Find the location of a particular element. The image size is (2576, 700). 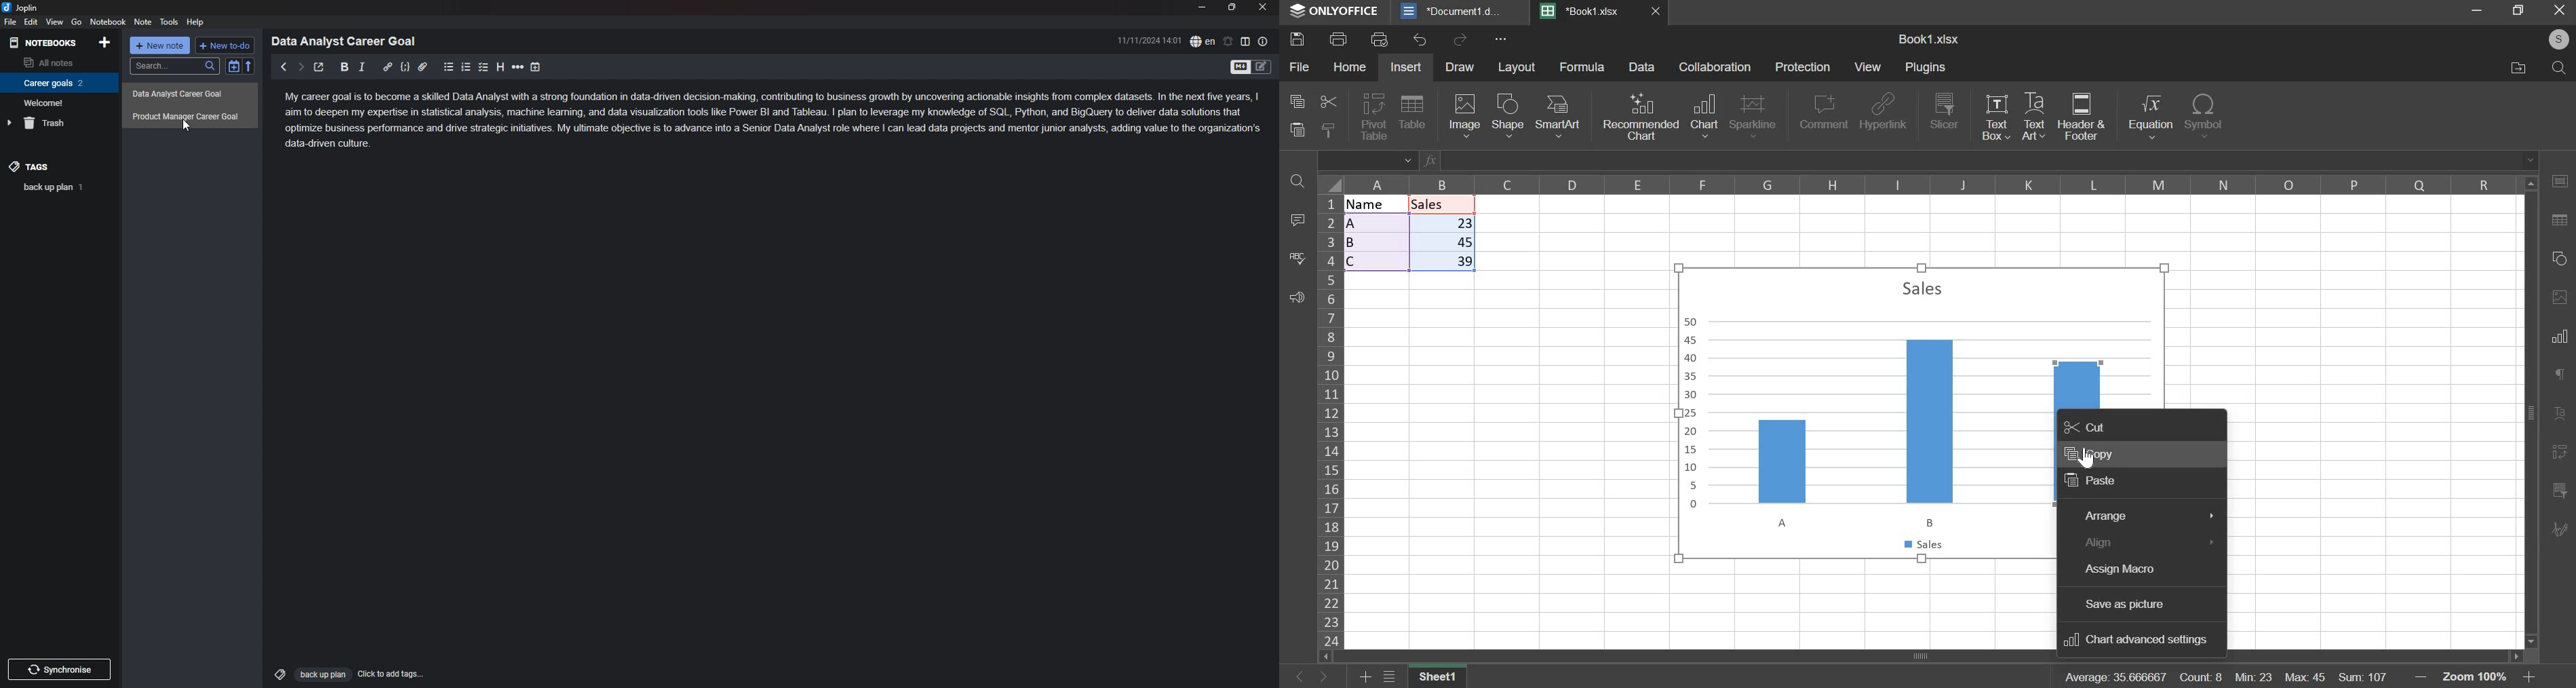

recommended chart is located at coordinates (1640, 116).